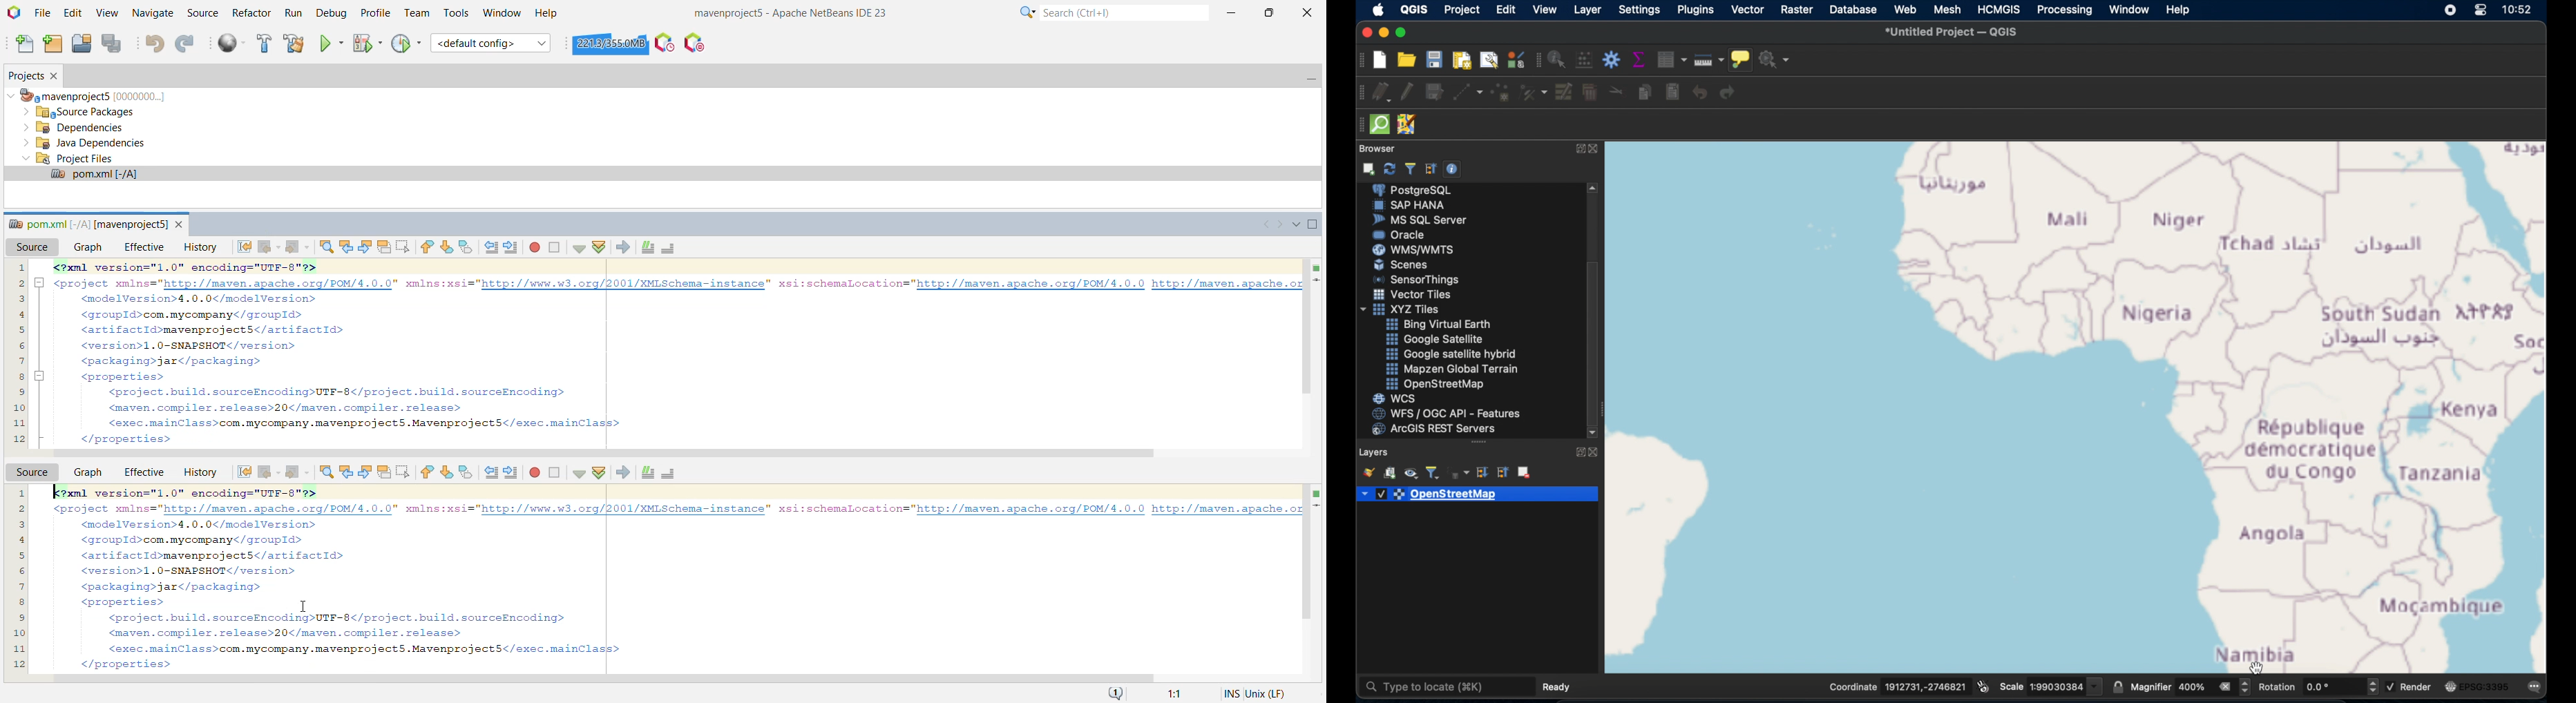  I want to click on scroll up arrow, so click(1591, 187).